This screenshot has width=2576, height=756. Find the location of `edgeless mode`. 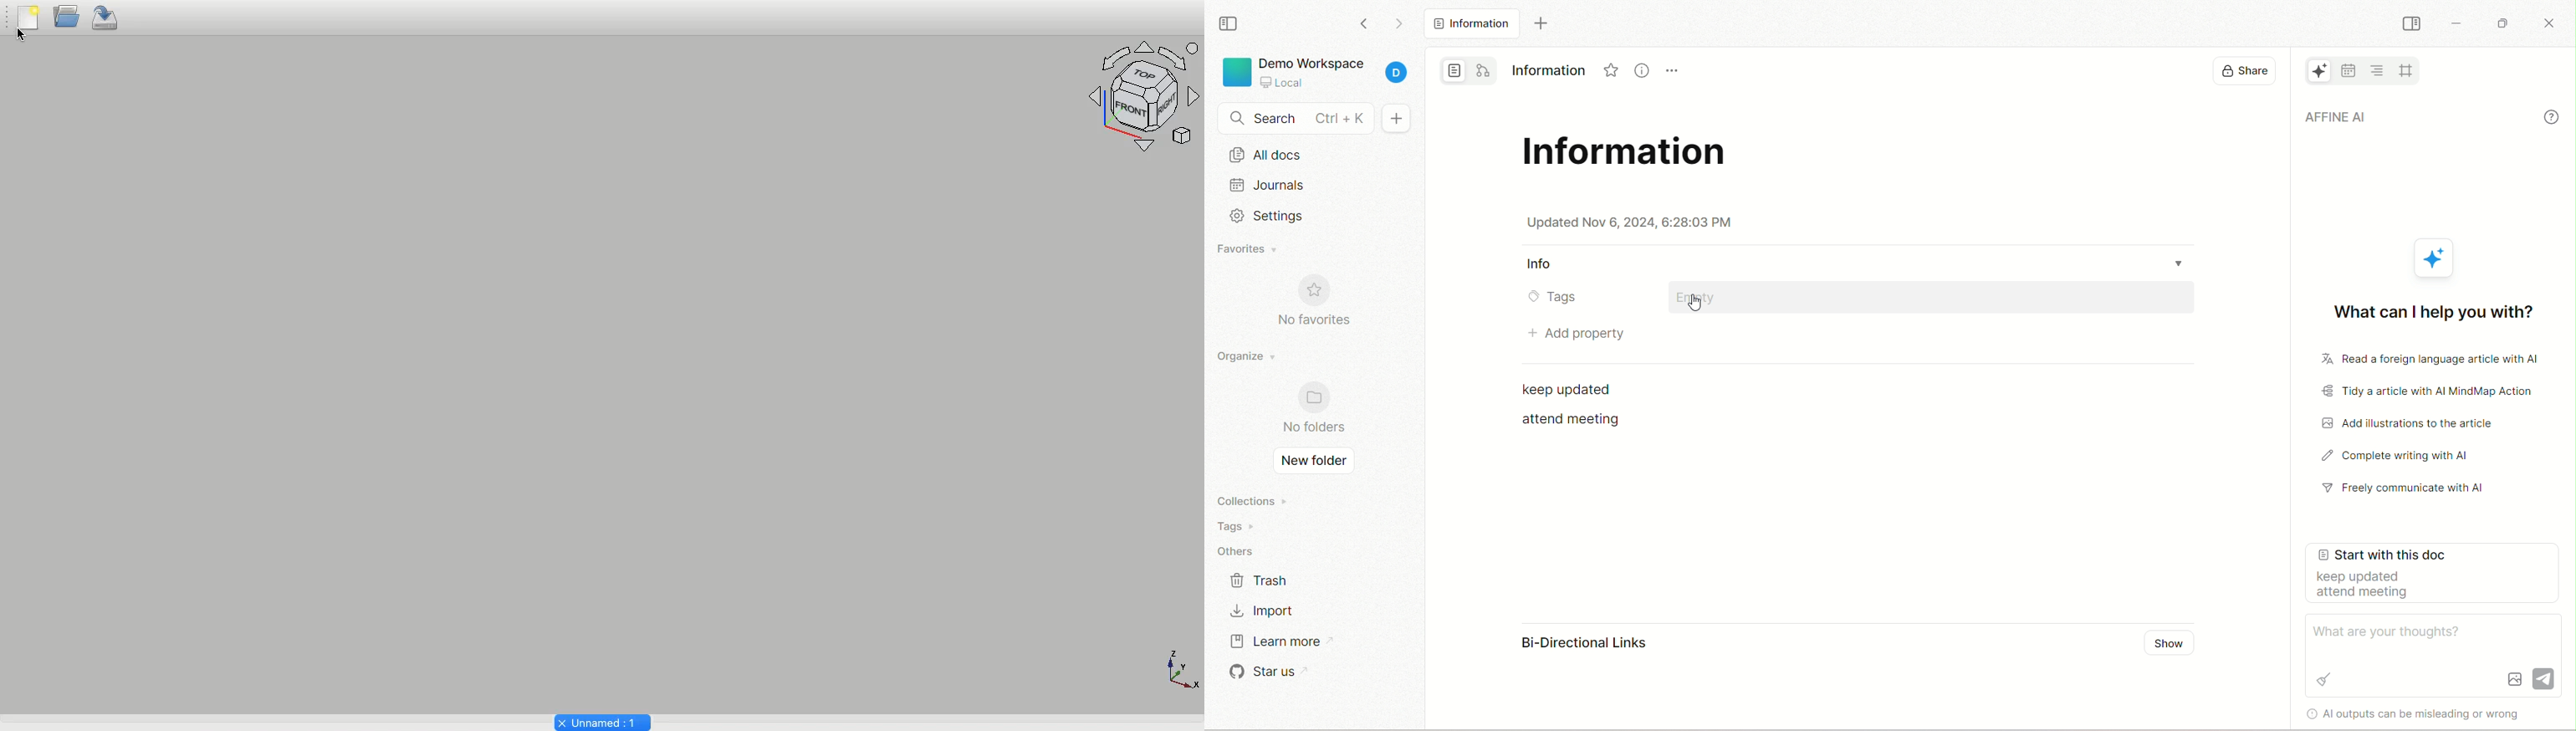

edgeless mode is located at coordinates (1483, 70).